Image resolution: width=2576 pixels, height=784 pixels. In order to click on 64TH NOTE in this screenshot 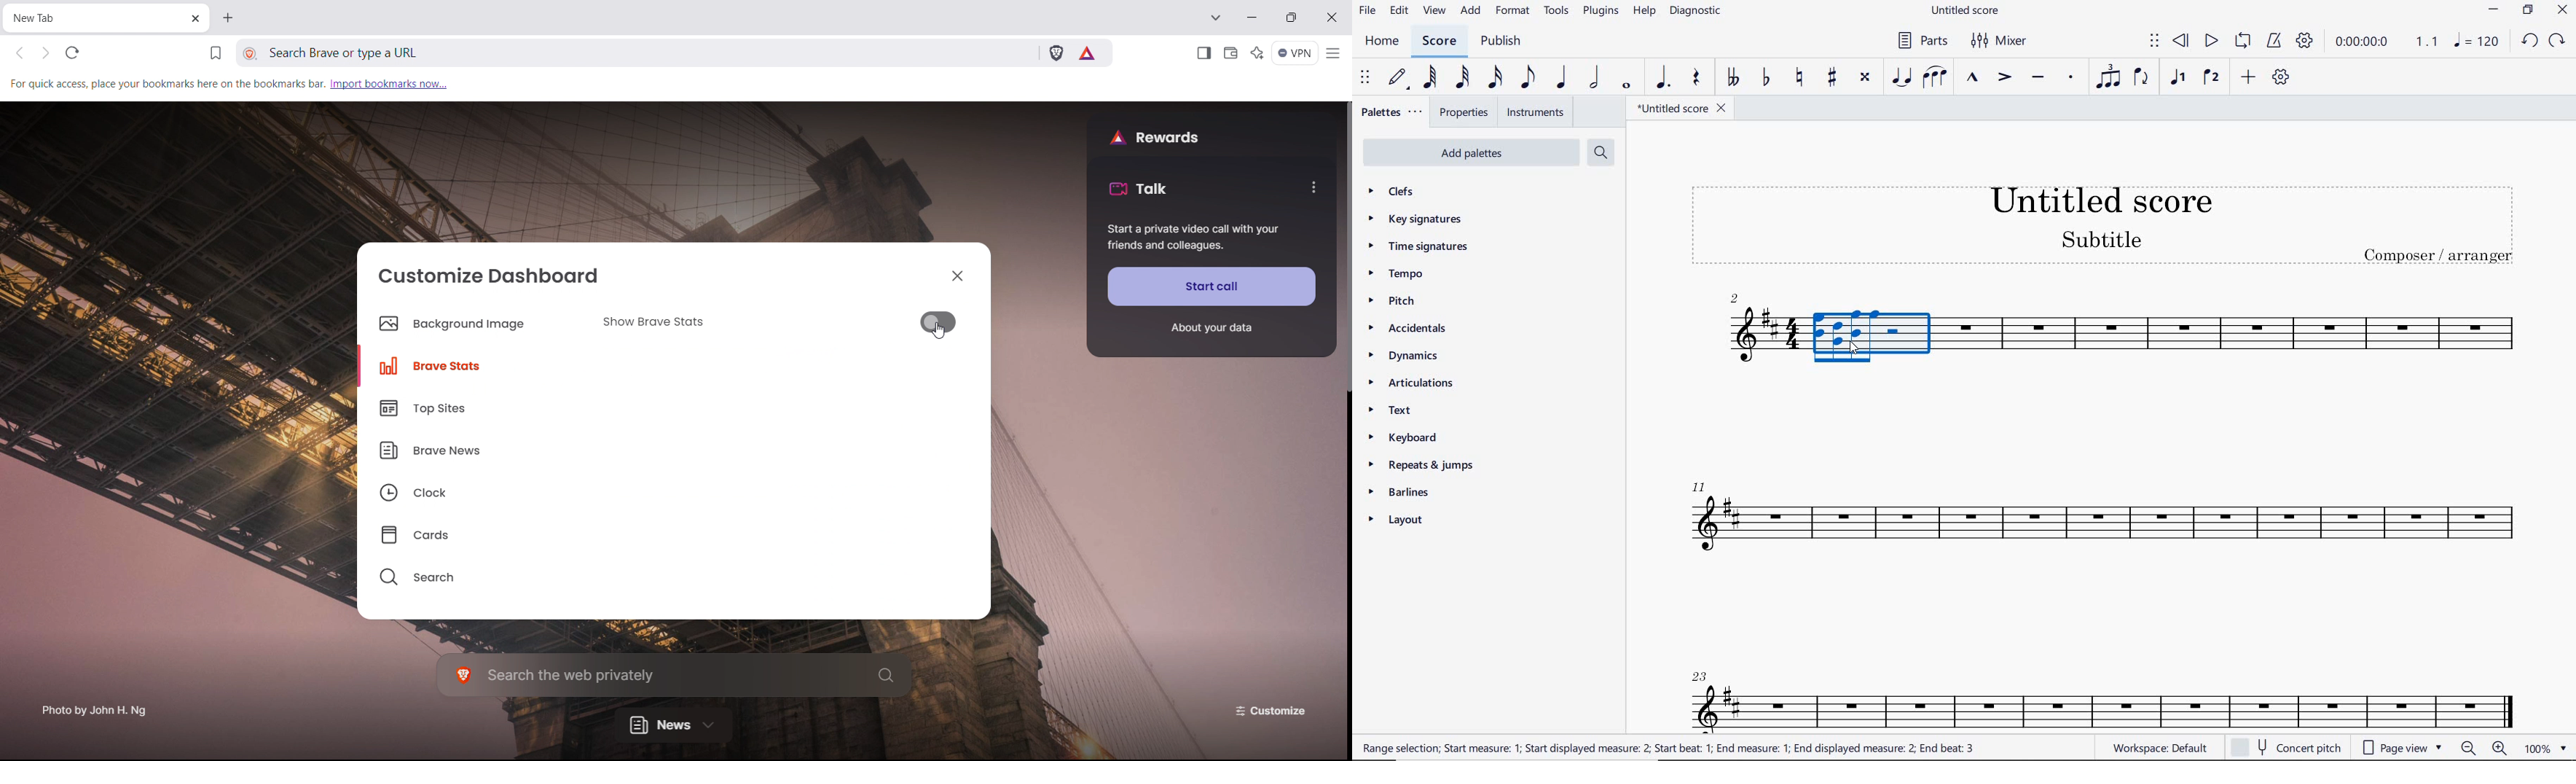, I will do `click(1432, 78)`.